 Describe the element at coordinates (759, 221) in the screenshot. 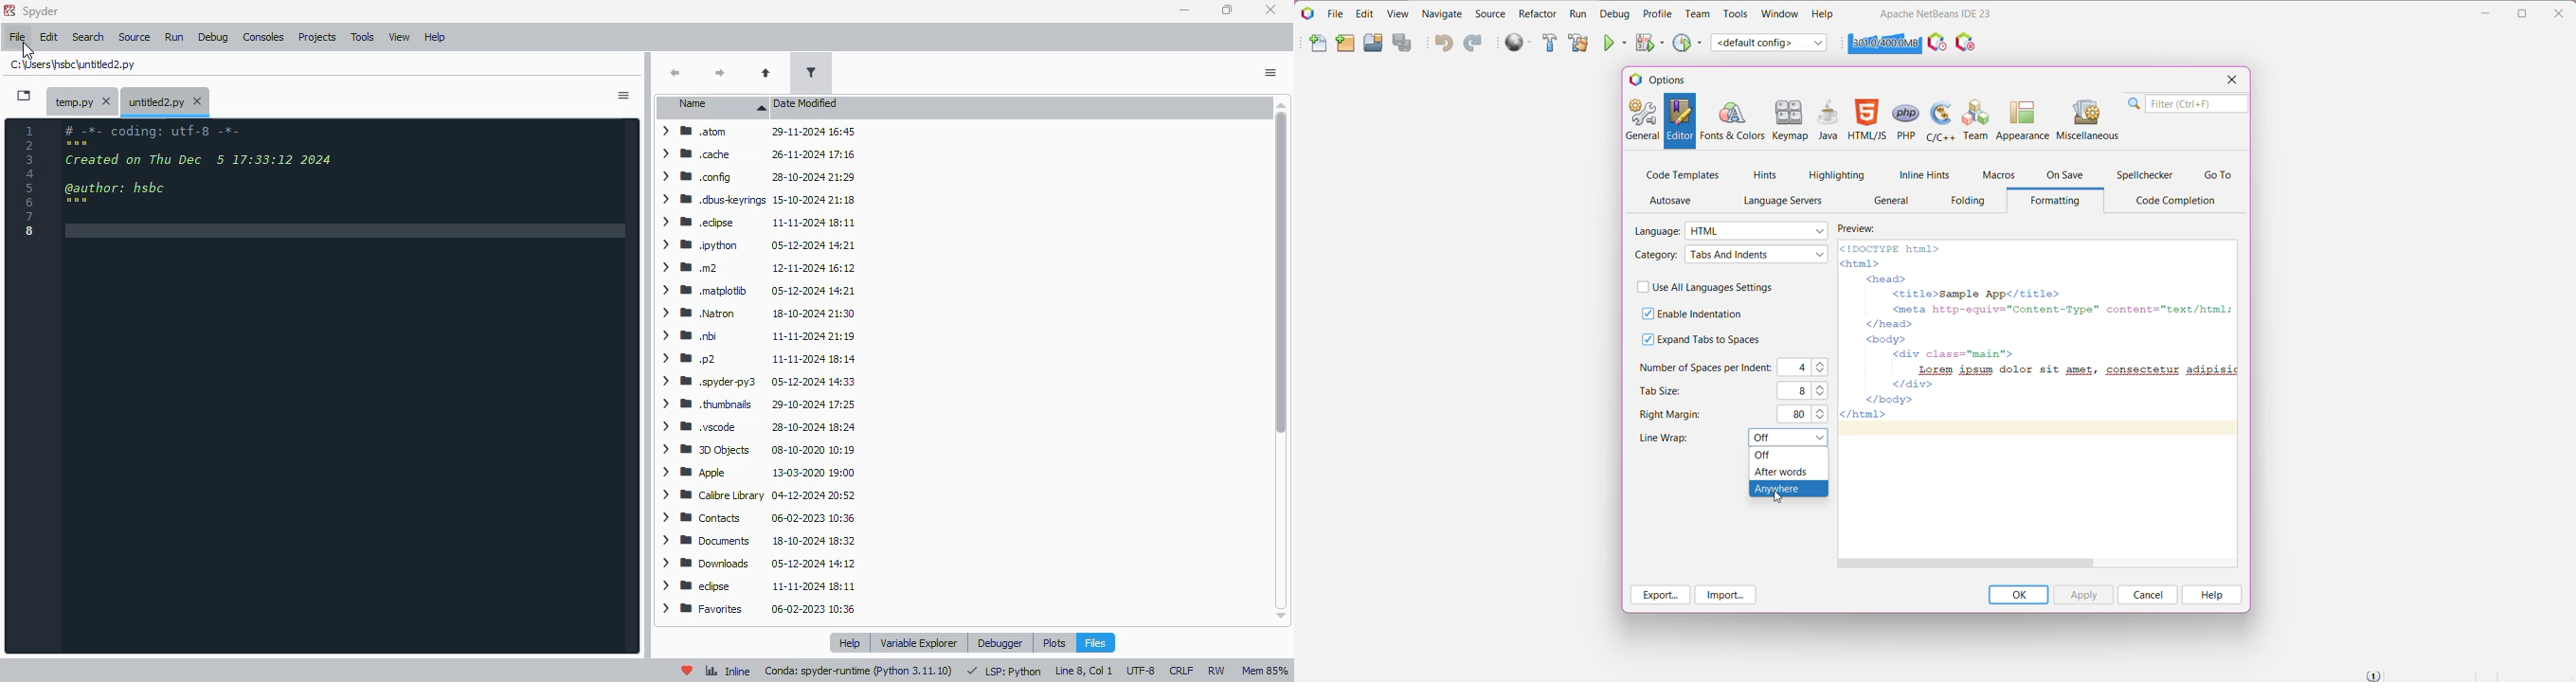

I see `> BB .edpse 11-11-2024 18:11` at that location.